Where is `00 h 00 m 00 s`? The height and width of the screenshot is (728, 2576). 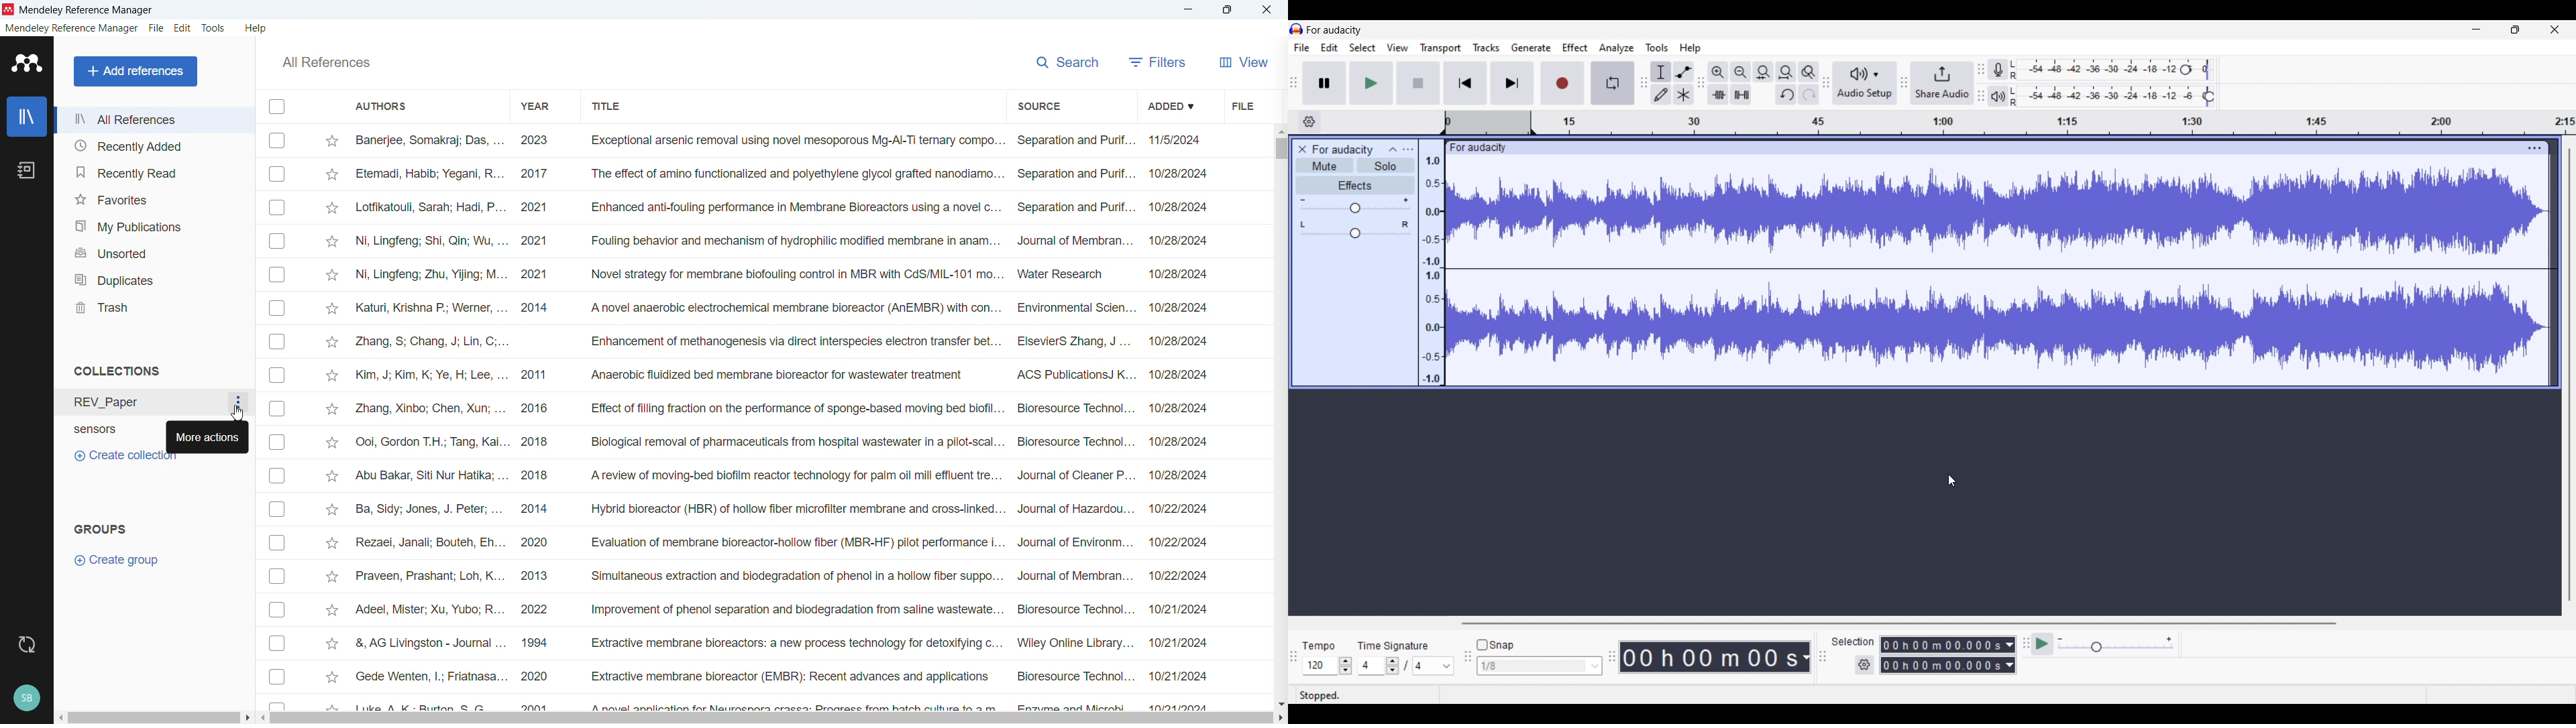 00 h 00 m 00 s is located at coordinates (1717, 658).